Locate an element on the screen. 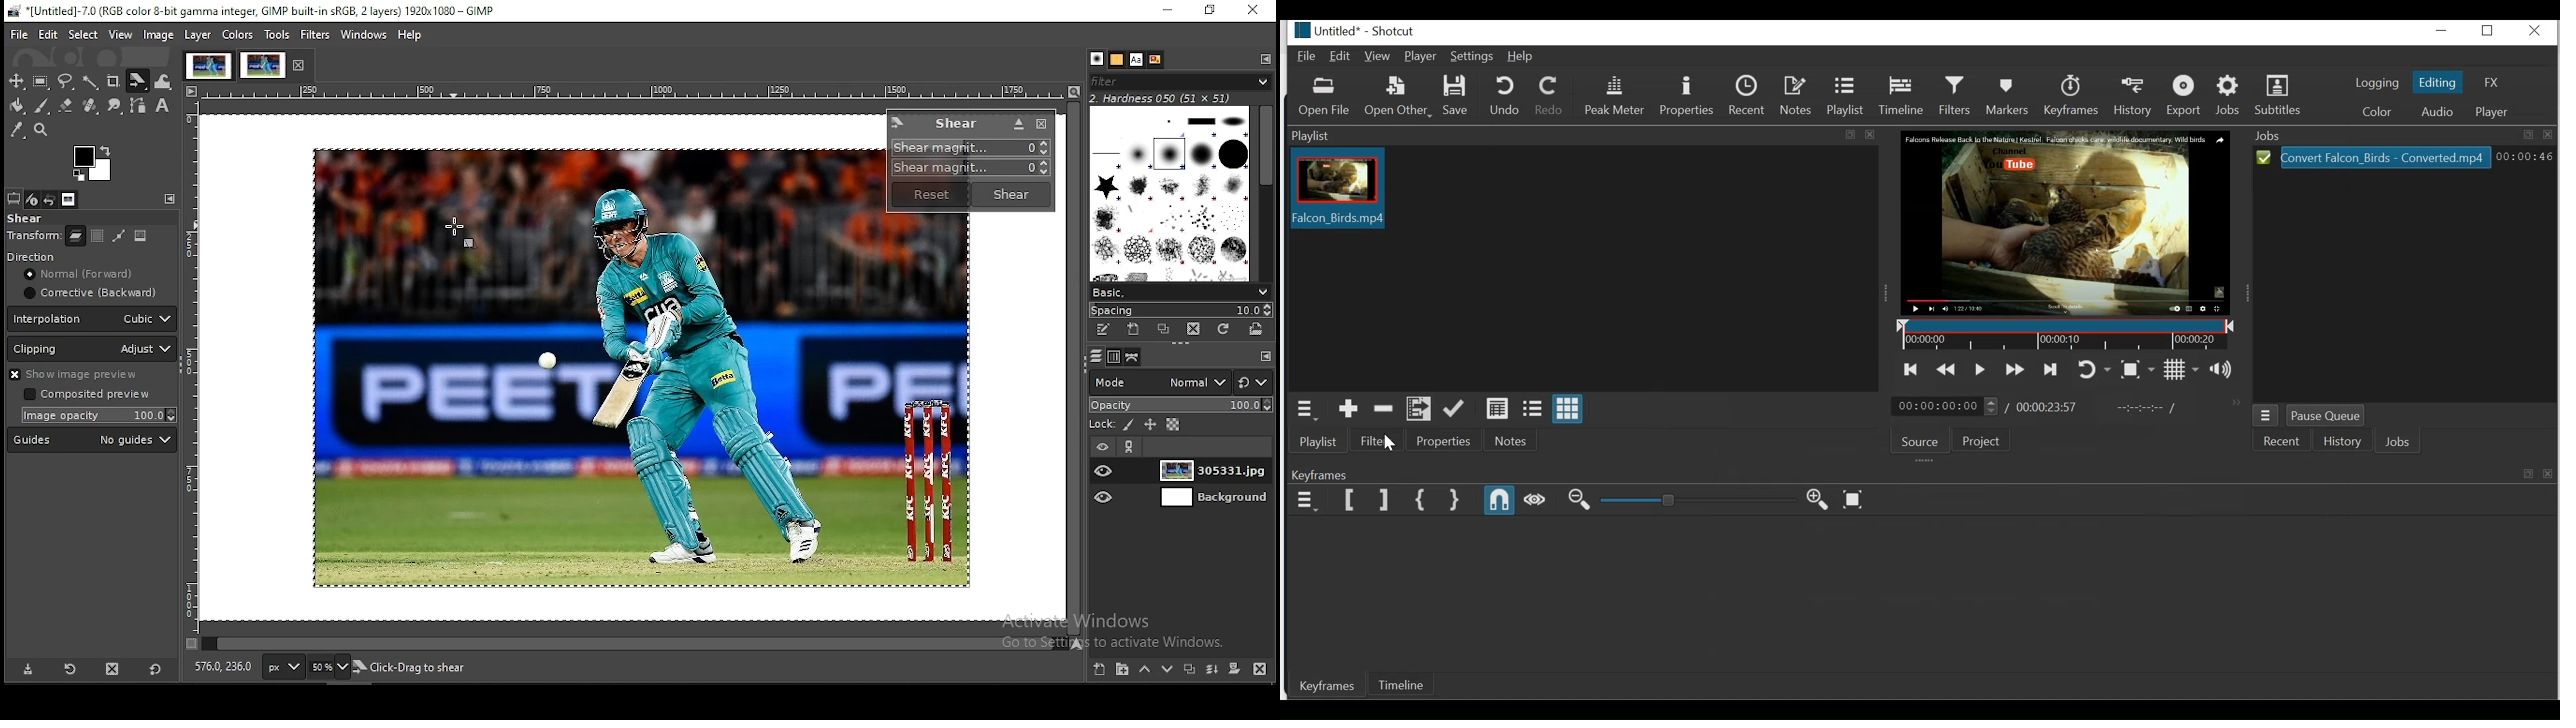 The width and height of the screenshot is (2576, 728). Save is located at coordinates (1457, 95).